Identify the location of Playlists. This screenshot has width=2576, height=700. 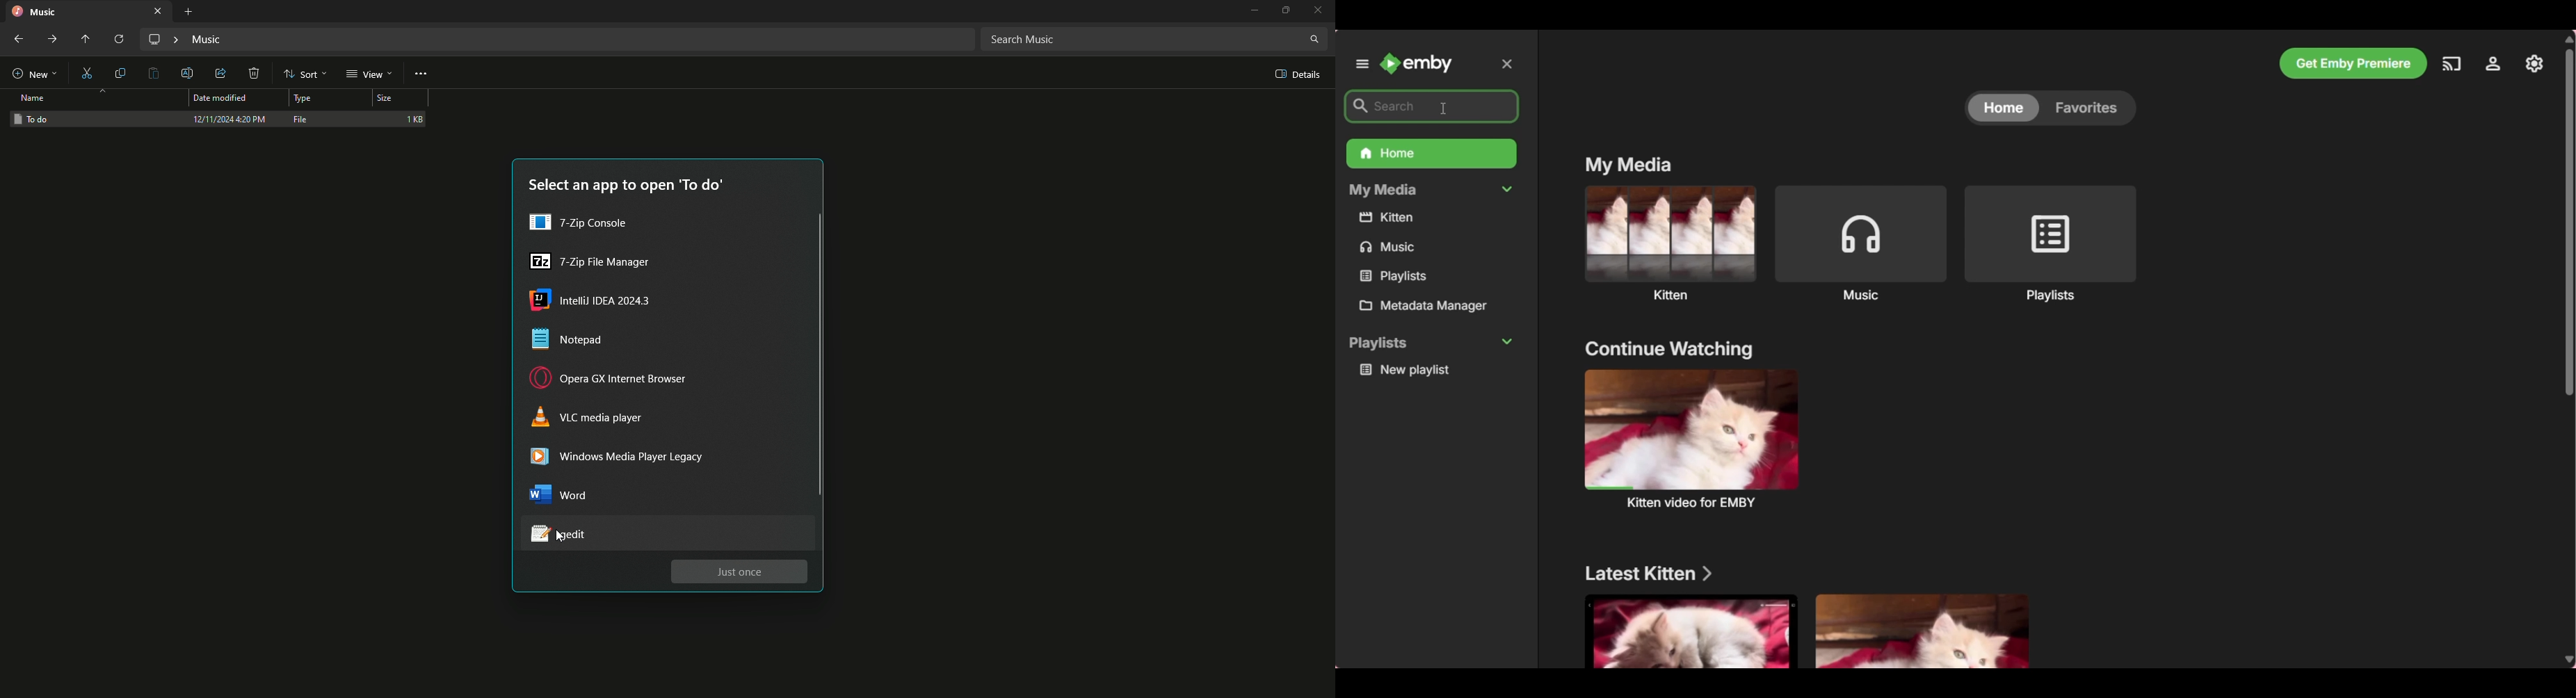
(1433, 343).